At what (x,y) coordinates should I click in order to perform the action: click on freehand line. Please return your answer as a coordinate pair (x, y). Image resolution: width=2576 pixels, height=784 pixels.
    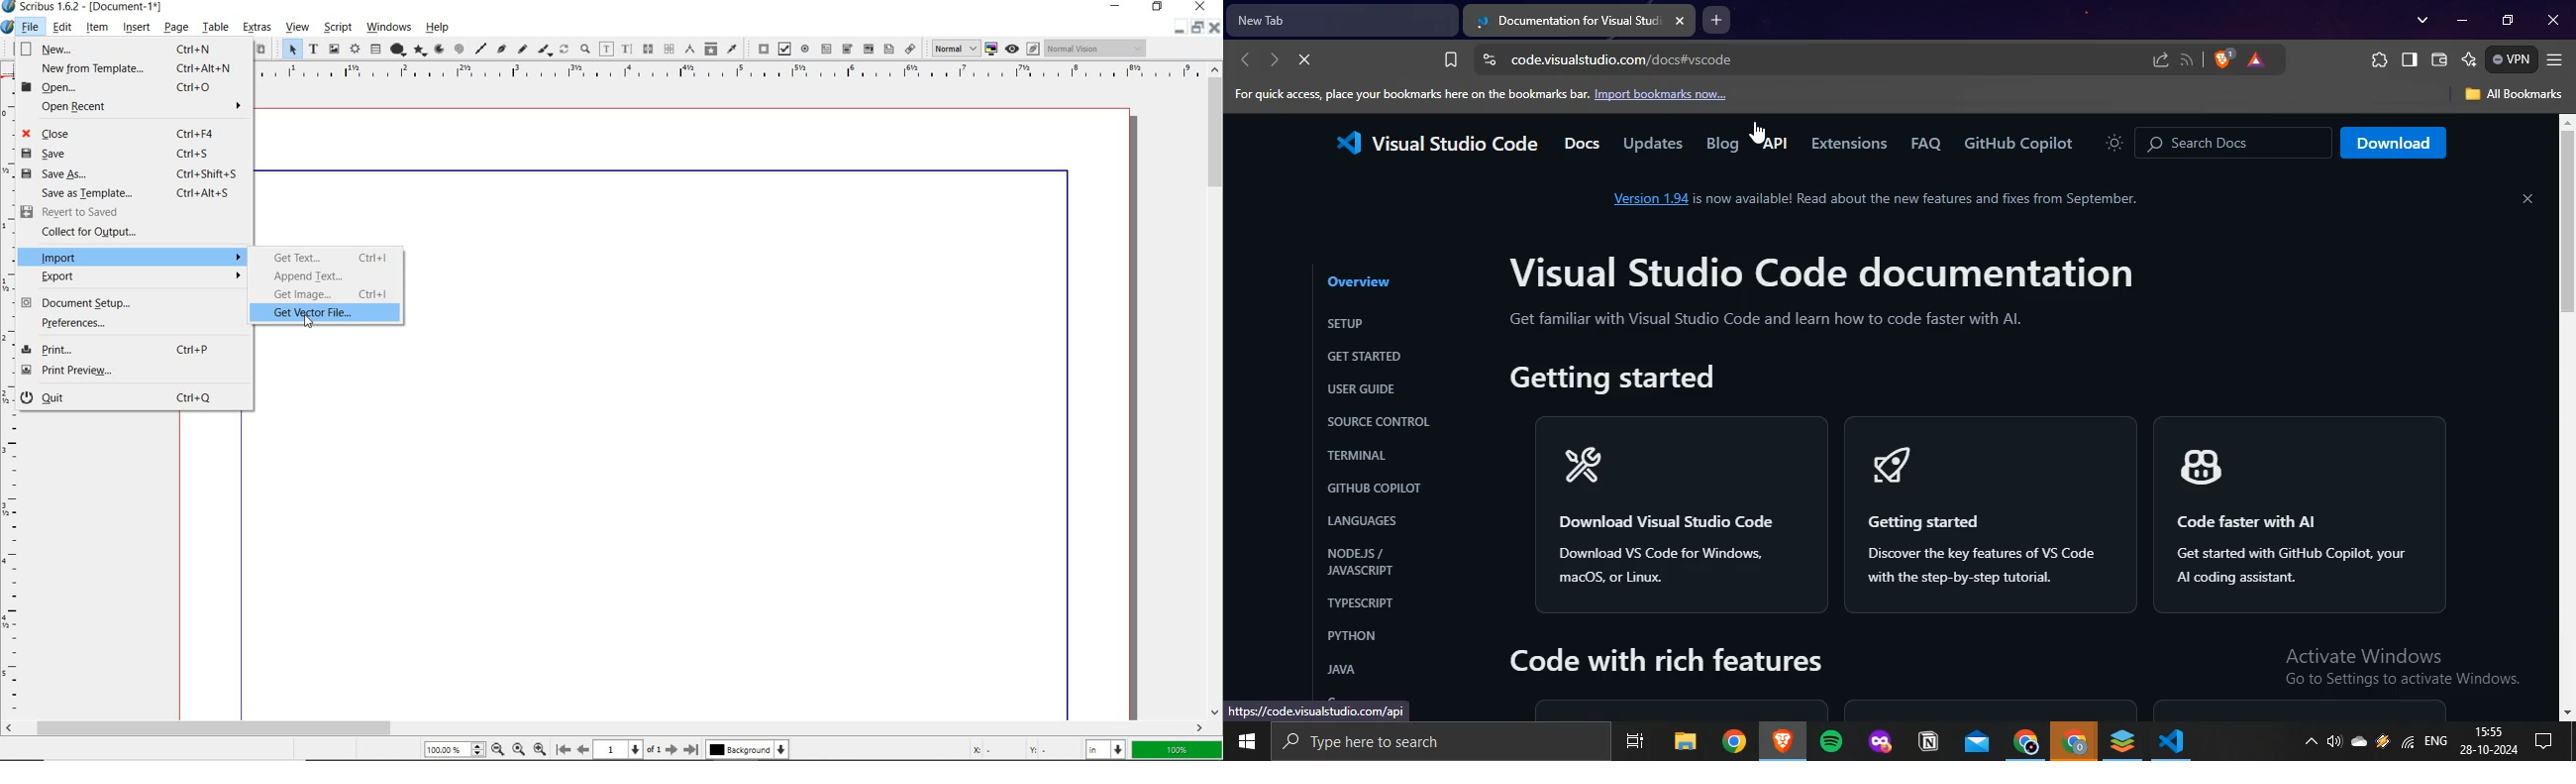
    Looking at the image, I should click on (522, 48).